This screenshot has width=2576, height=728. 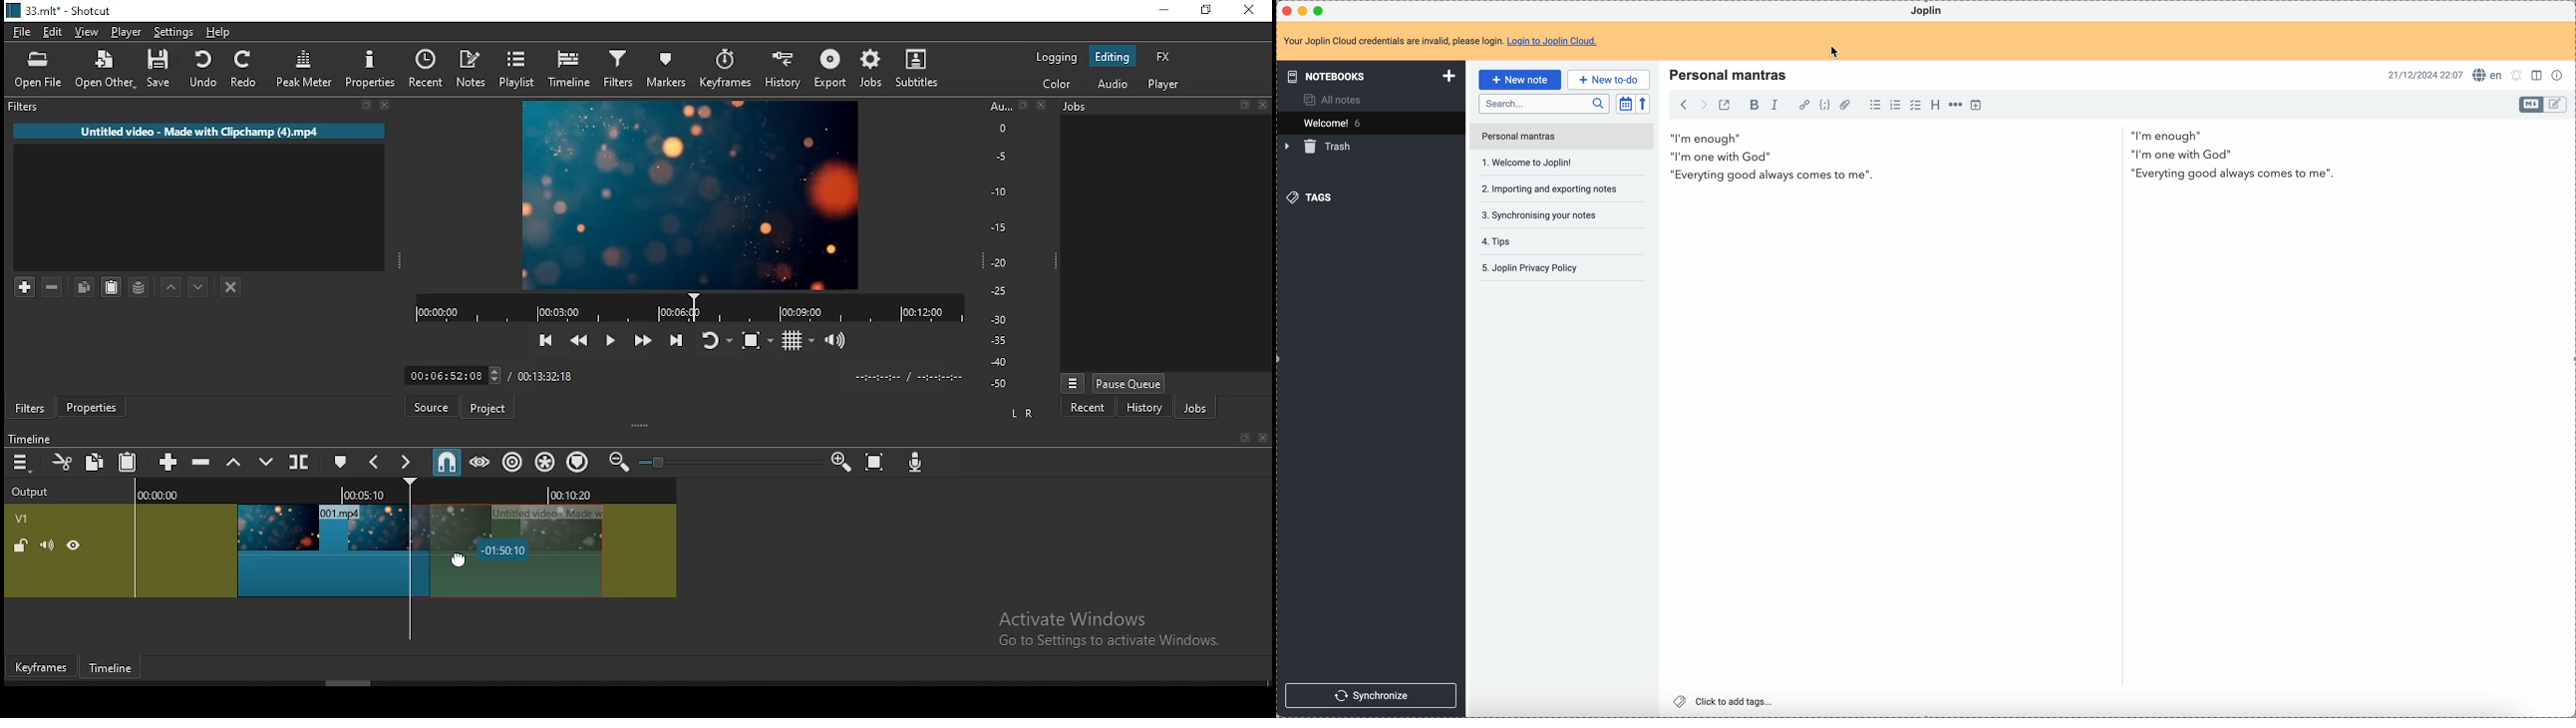 What do you see at coordinates (1371, 75) in the screenshot?
I see `notebooks` at bounding box center [1371, 75].